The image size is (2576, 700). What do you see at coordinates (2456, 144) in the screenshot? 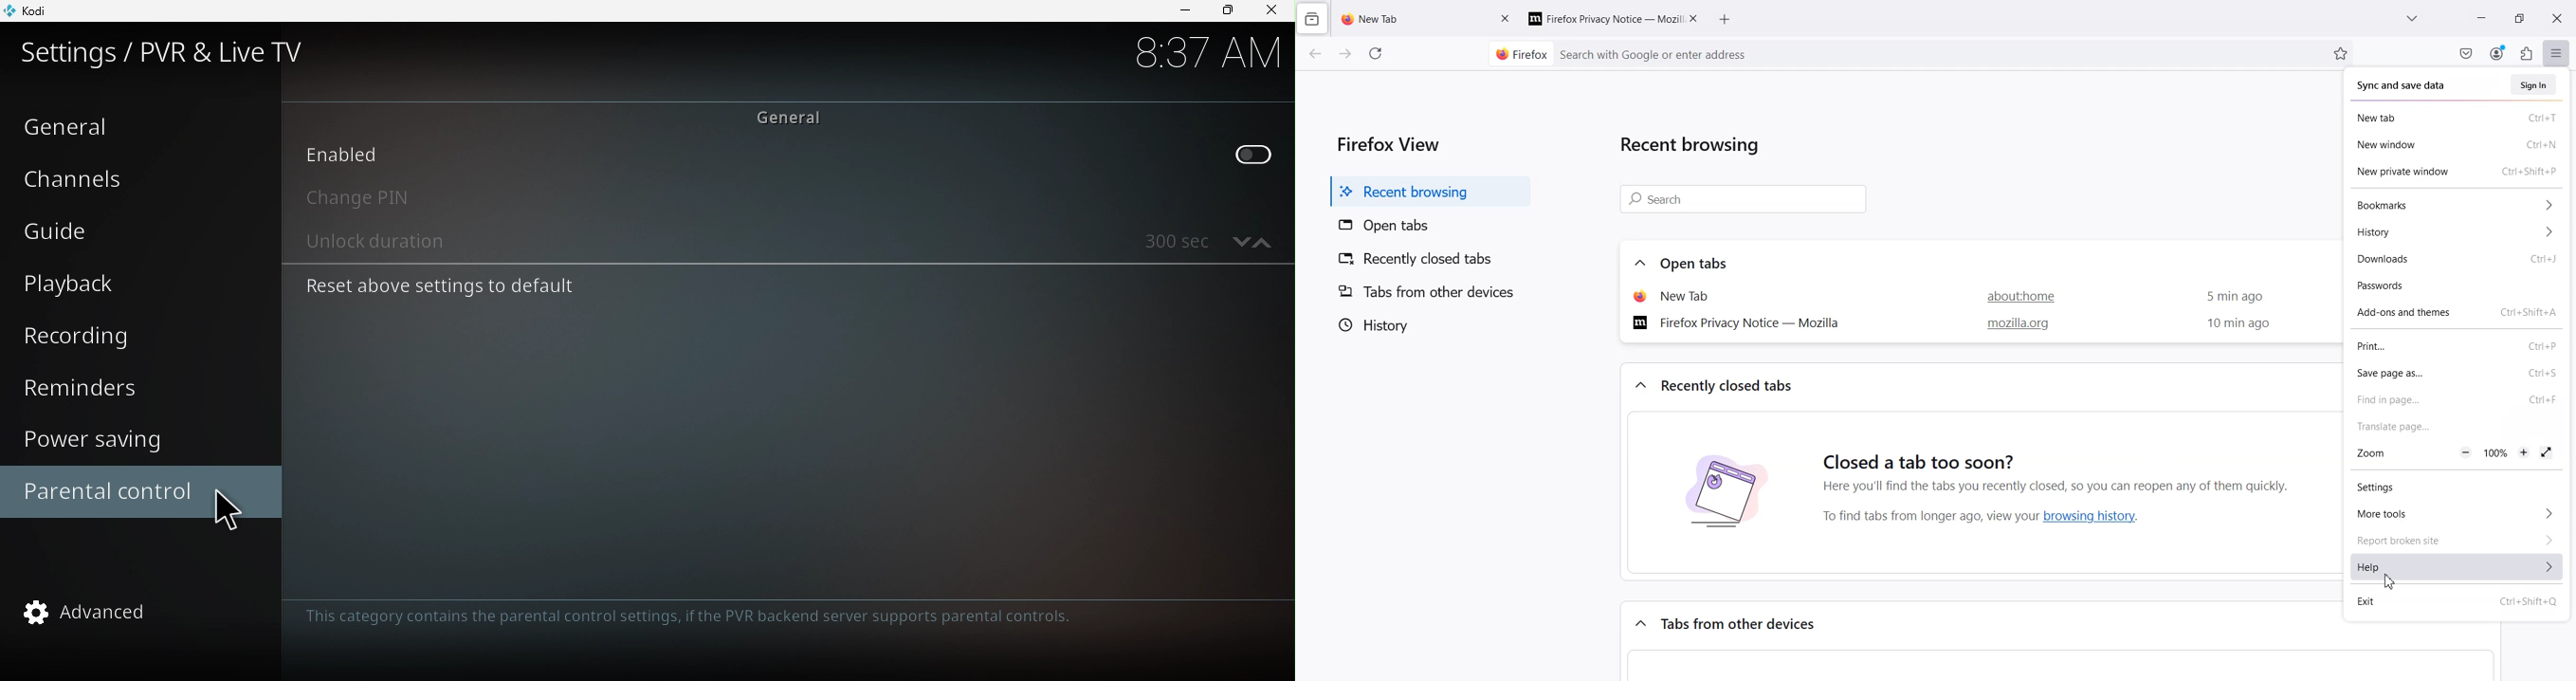
I see `New window` at bounding box center [2456, 144].